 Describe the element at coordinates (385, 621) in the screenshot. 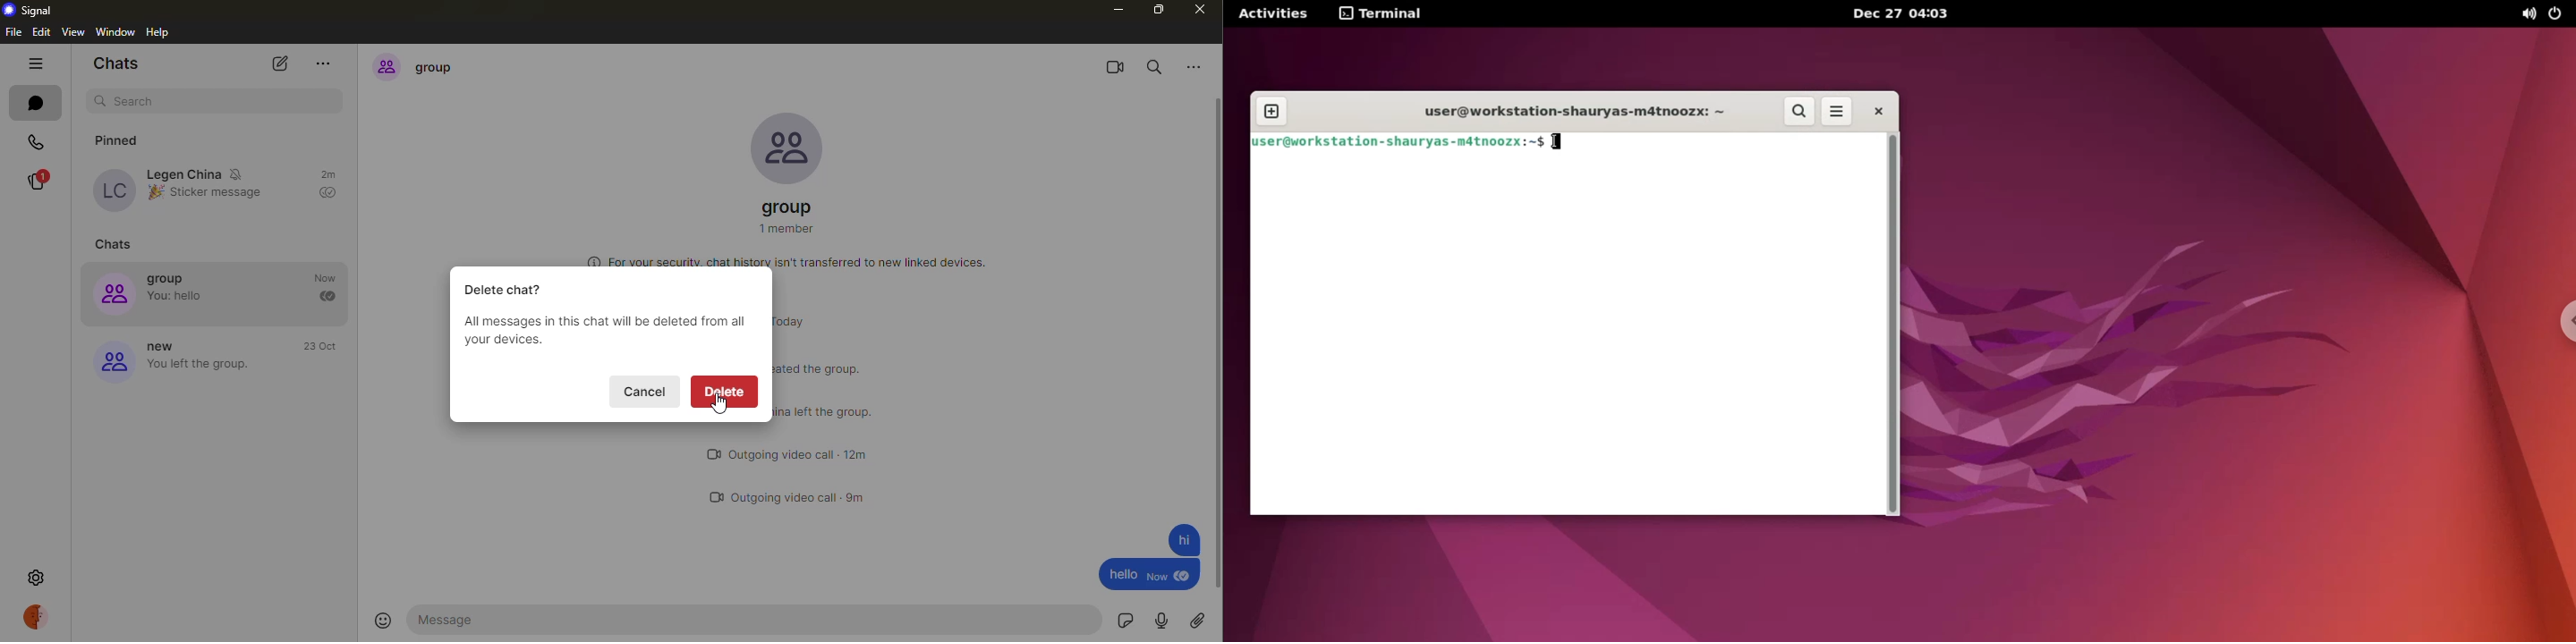

I see `emoji` at that location.